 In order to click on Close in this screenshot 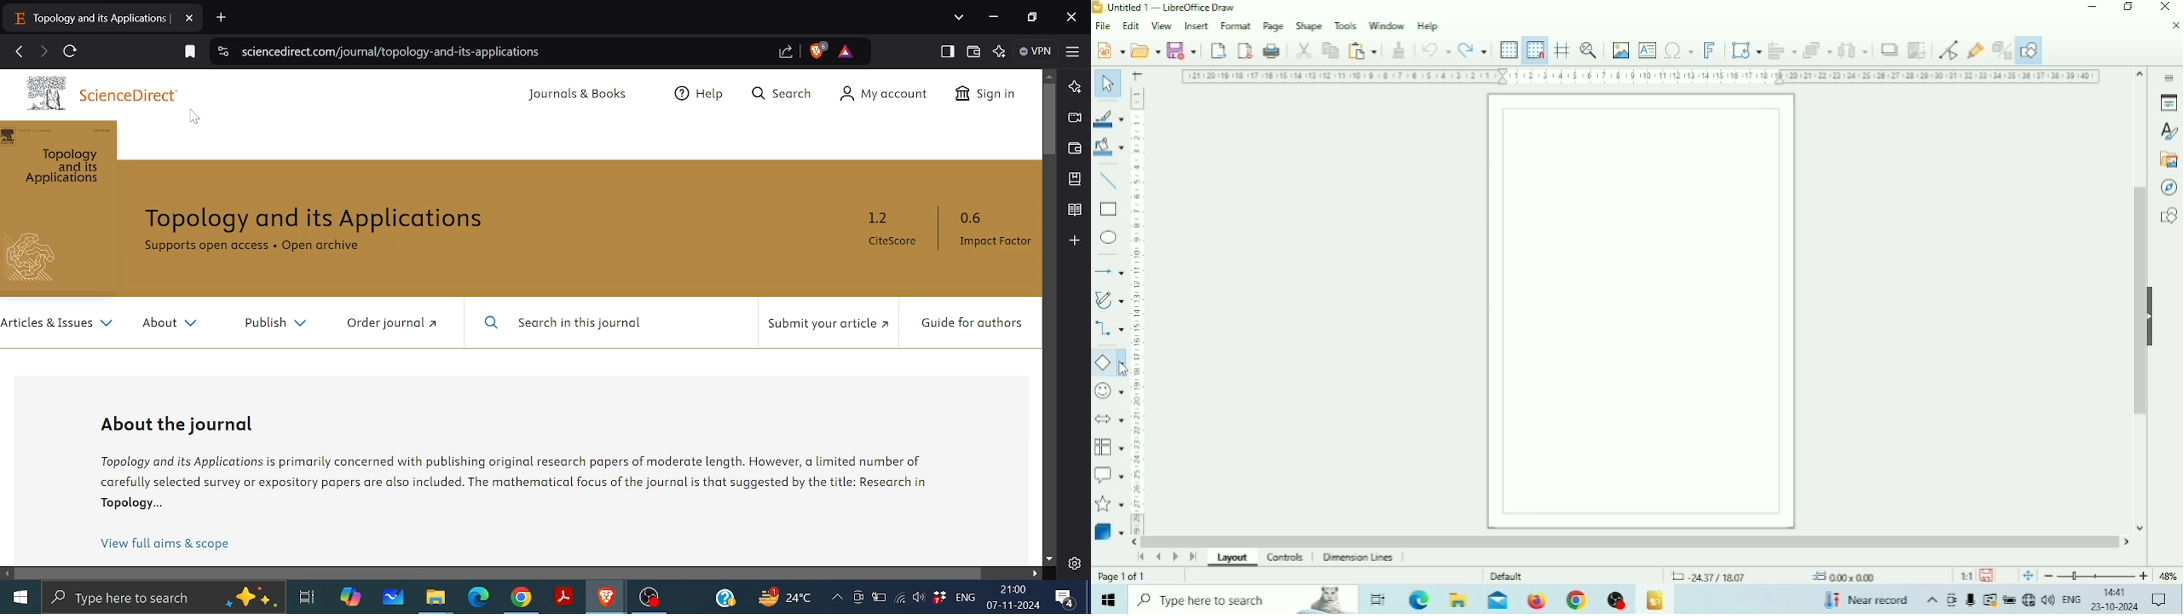, I will do `click(2164, 7)`.